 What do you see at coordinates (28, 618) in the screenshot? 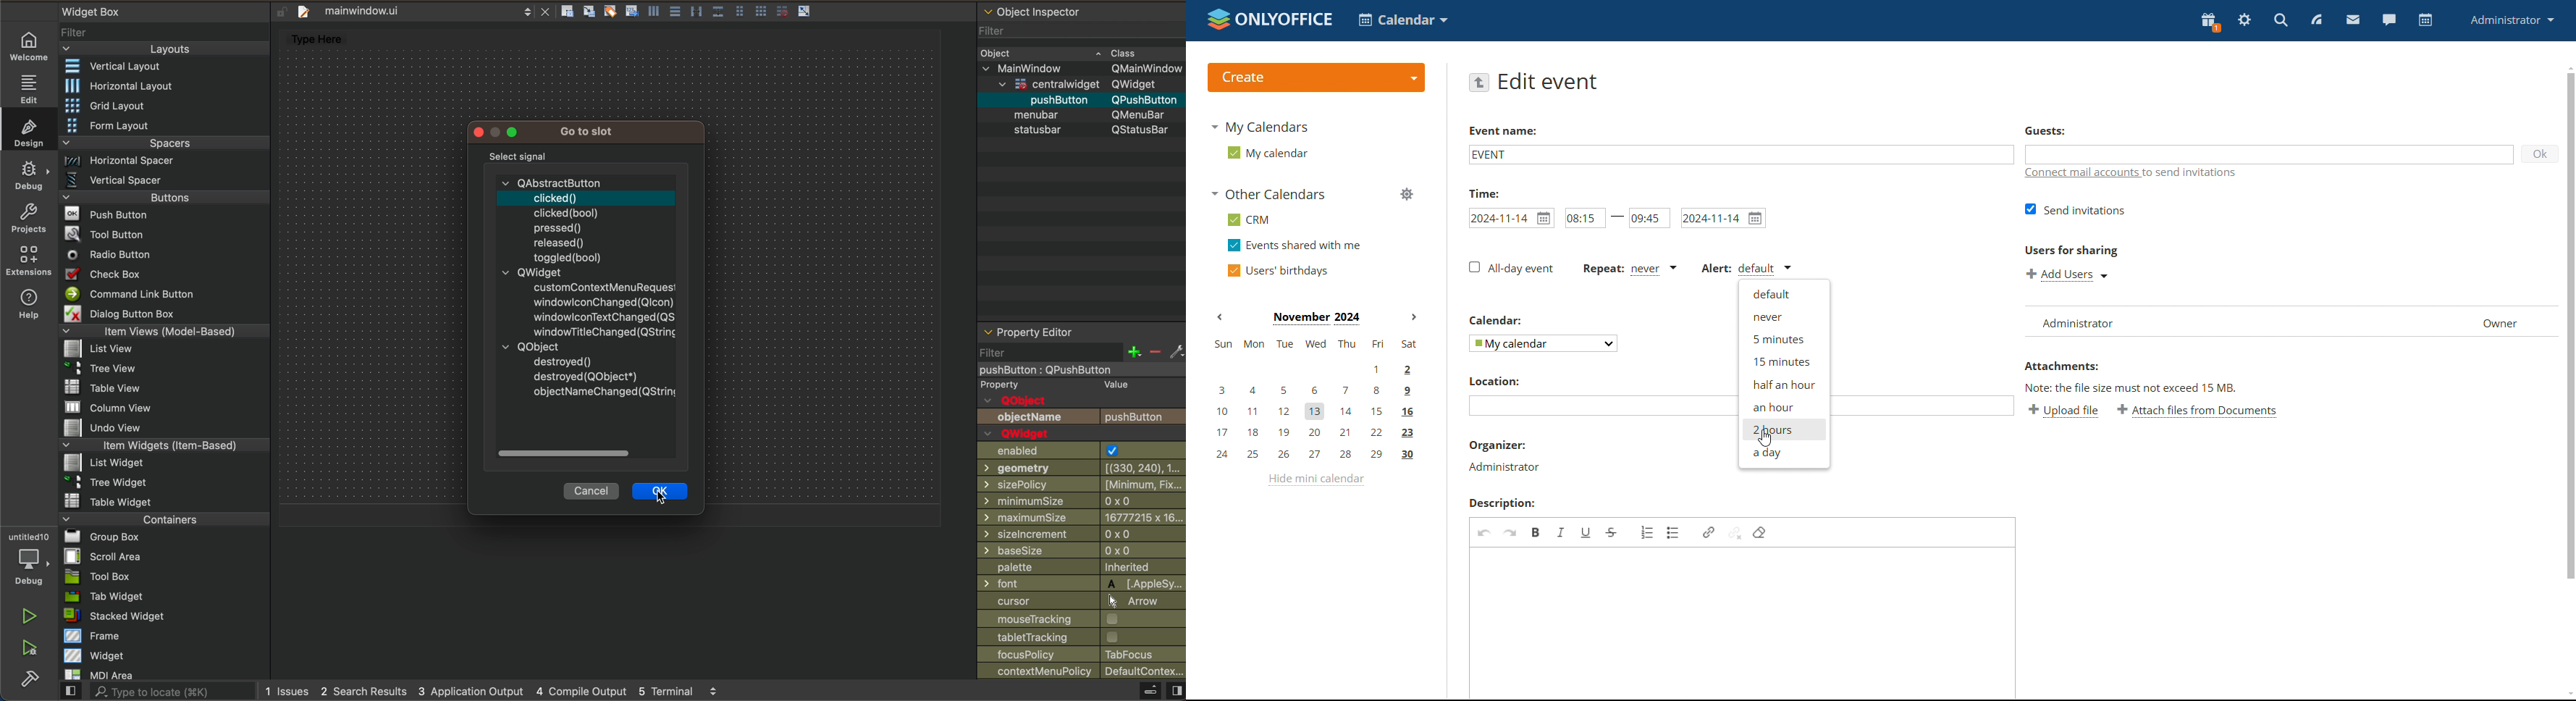
I see `run` at bounding box center [28, 618].